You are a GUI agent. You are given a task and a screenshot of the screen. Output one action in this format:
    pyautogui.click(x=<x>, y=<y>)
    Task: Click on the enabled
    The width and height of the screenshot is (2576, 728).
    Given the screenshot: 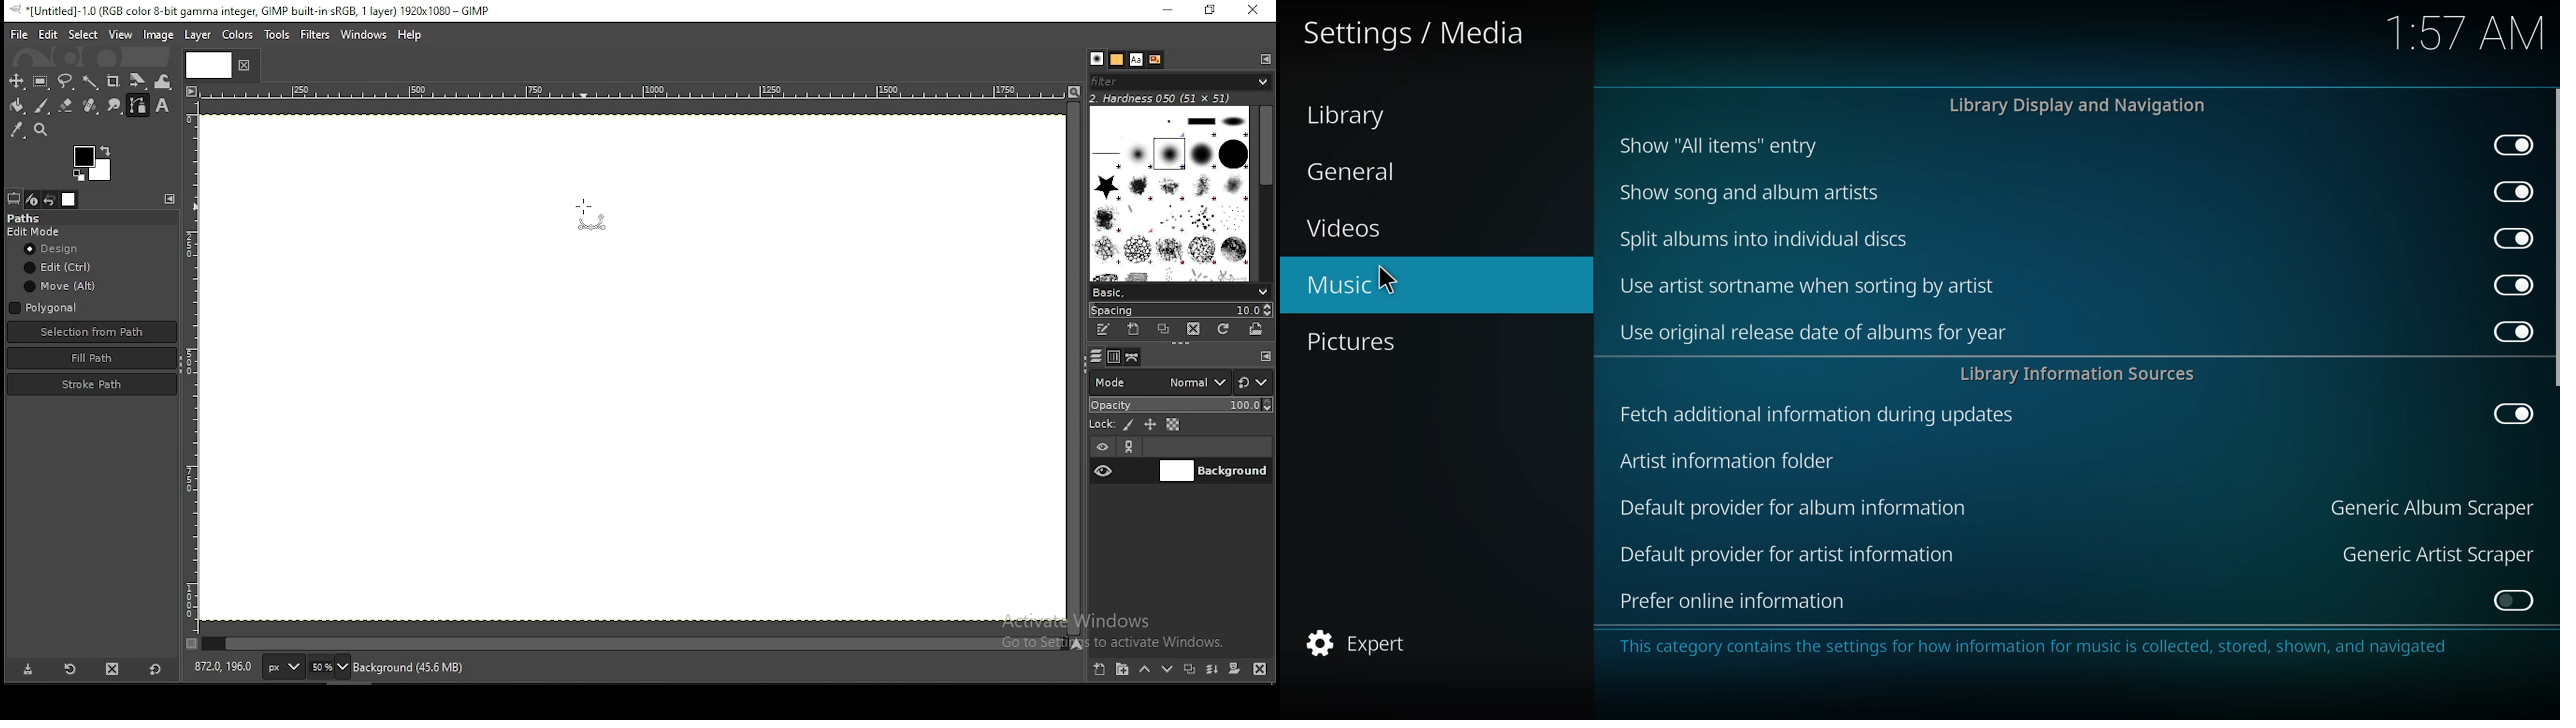 What is the action you would take?
    pyautogui.click(x=2504, y=415)
    